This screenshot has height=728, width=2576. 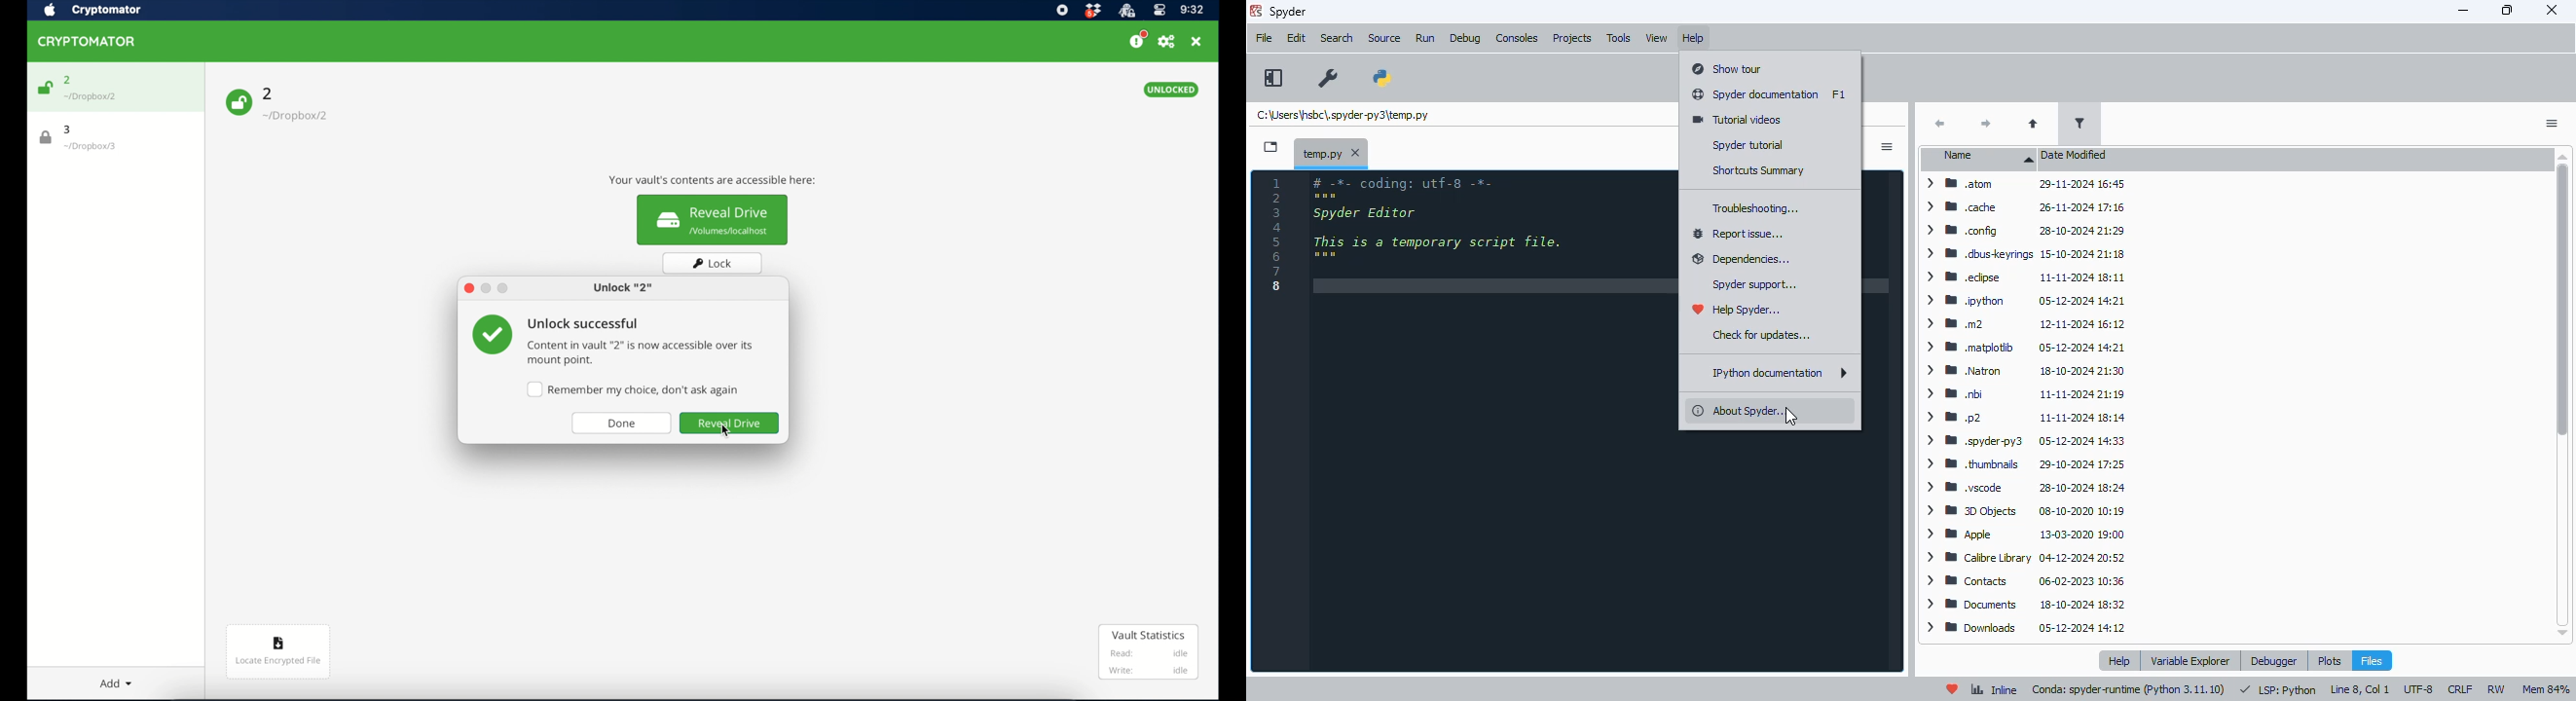 I want to click on close, so click(x=1357, y=153).